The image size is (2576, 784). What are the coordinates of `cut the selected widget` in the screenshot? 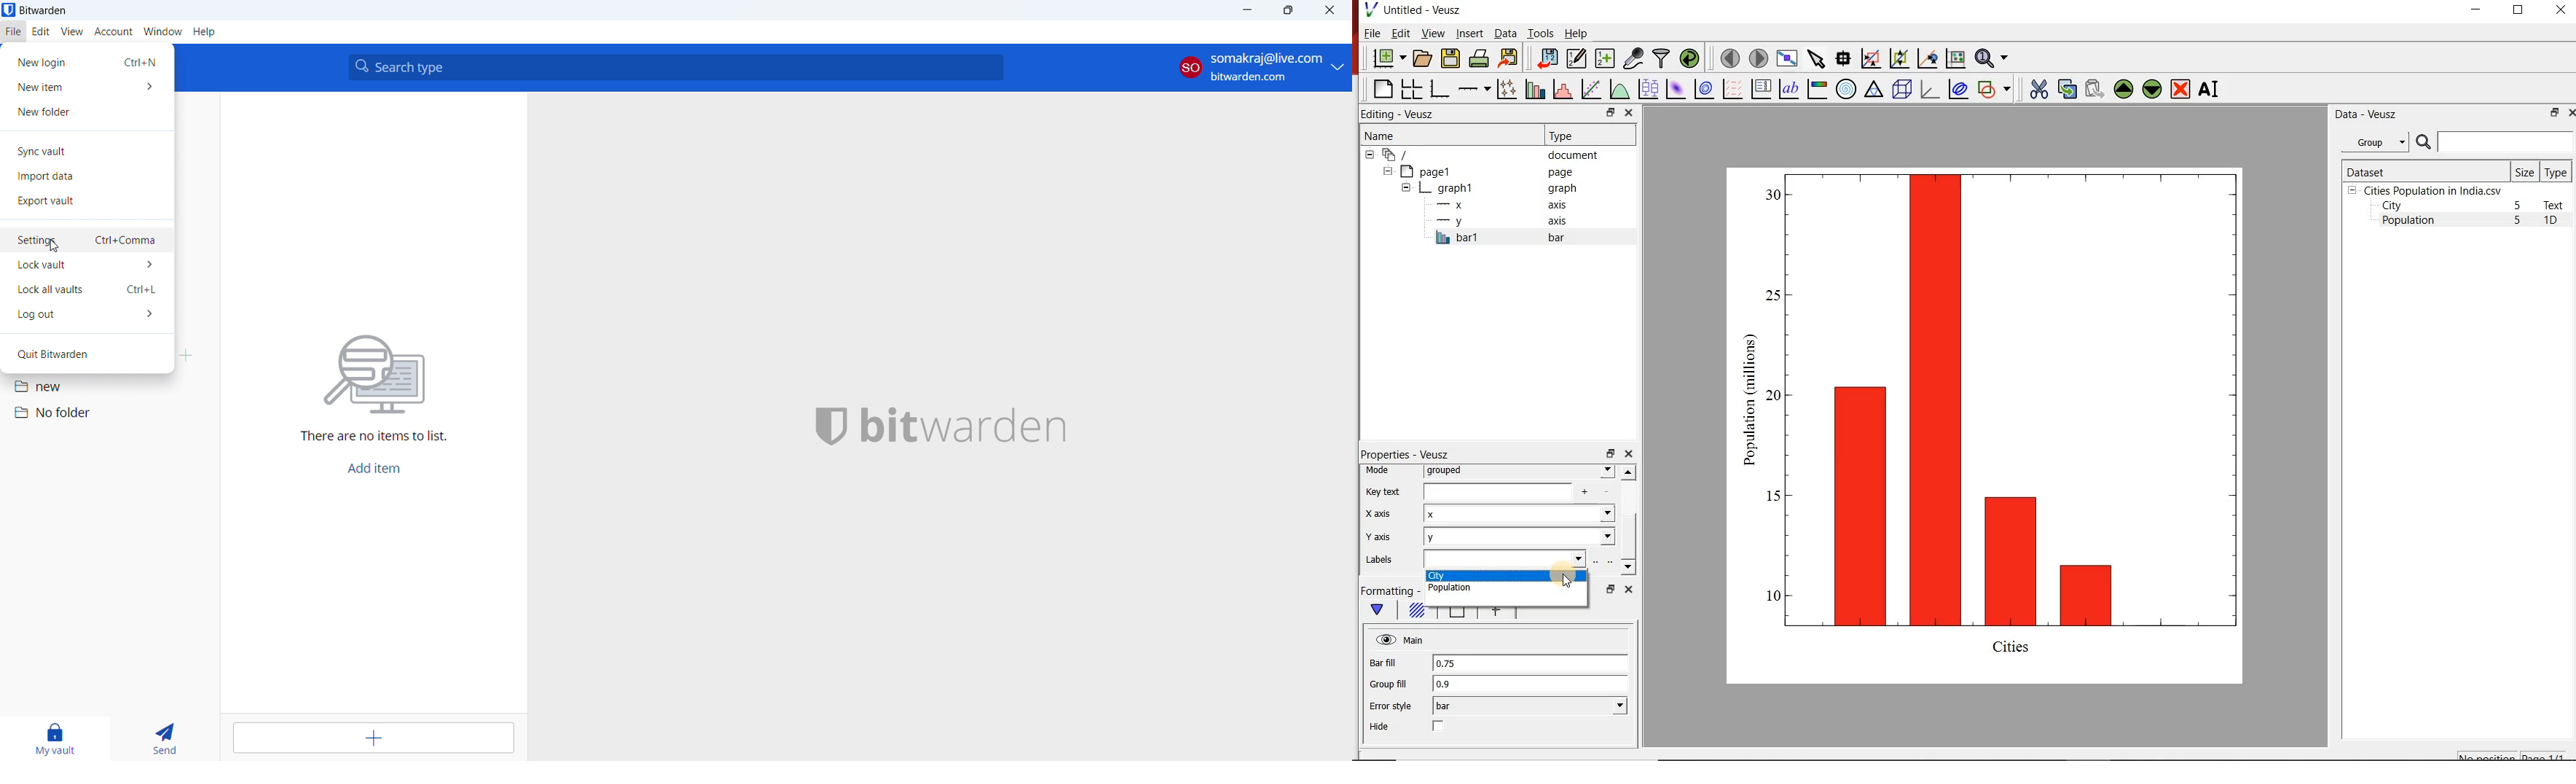 It's located at (2036, 89).